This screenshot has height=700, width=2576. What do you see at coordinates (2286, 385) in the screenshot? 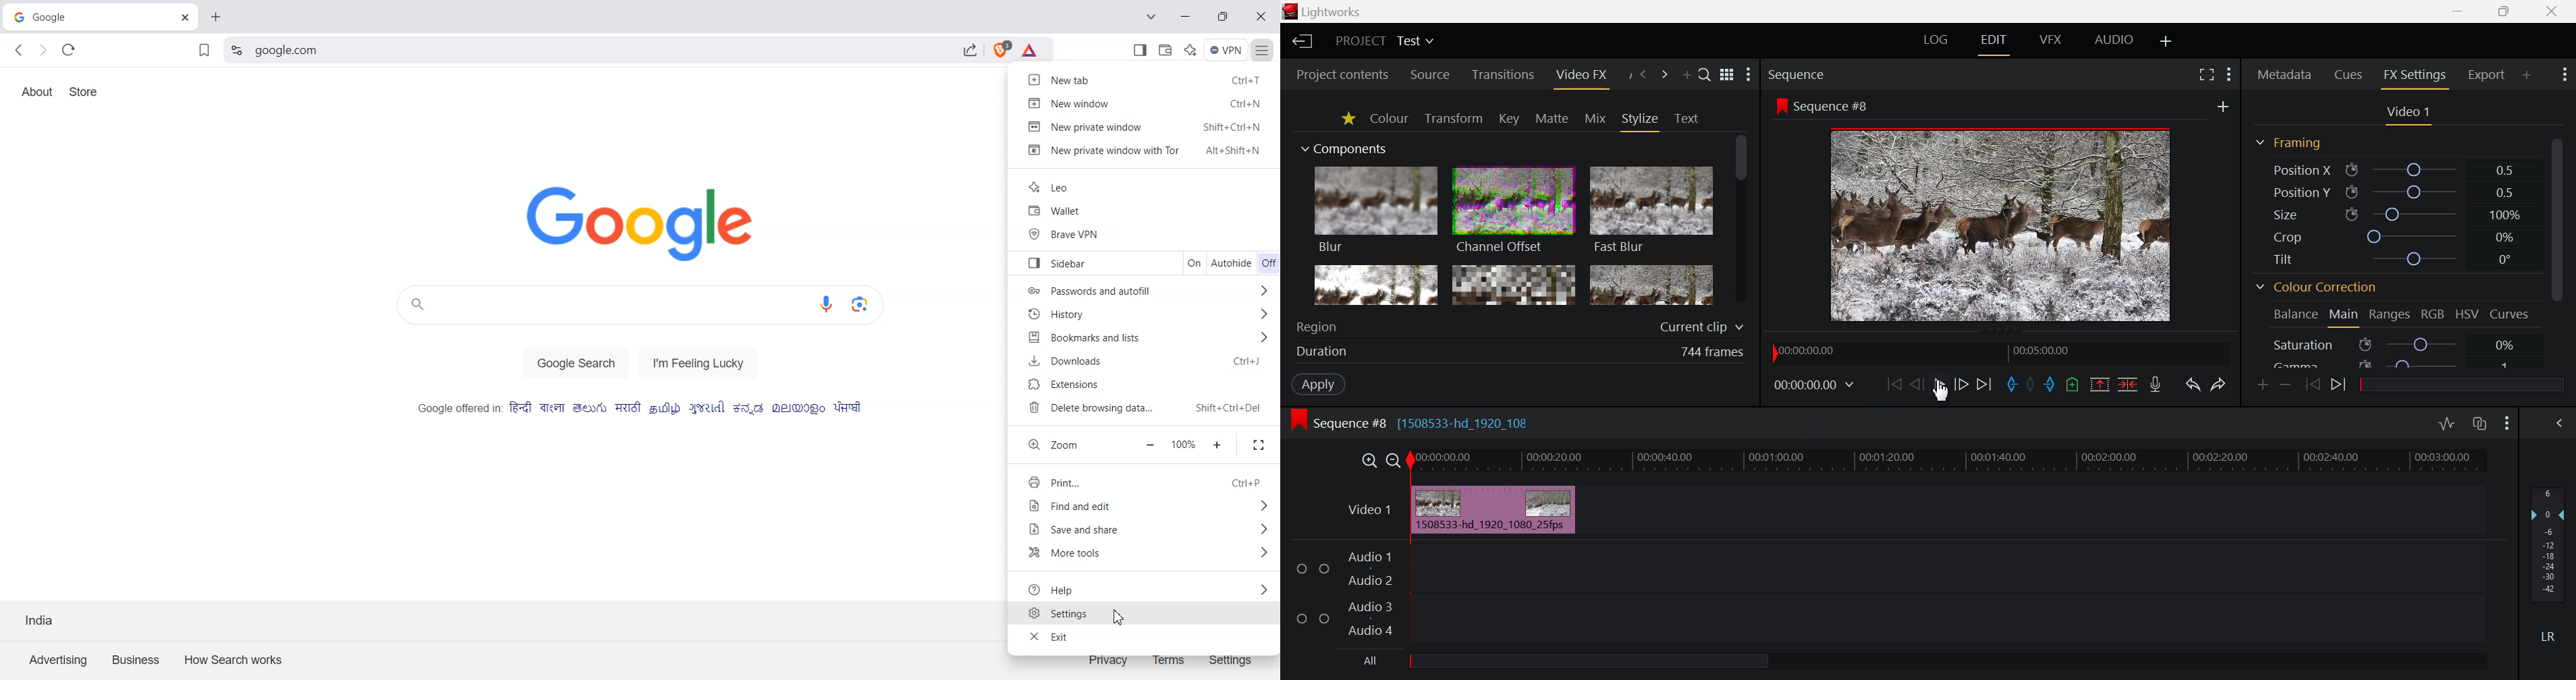
I see `Remove keyframe` at bounding box center [2286, 385].